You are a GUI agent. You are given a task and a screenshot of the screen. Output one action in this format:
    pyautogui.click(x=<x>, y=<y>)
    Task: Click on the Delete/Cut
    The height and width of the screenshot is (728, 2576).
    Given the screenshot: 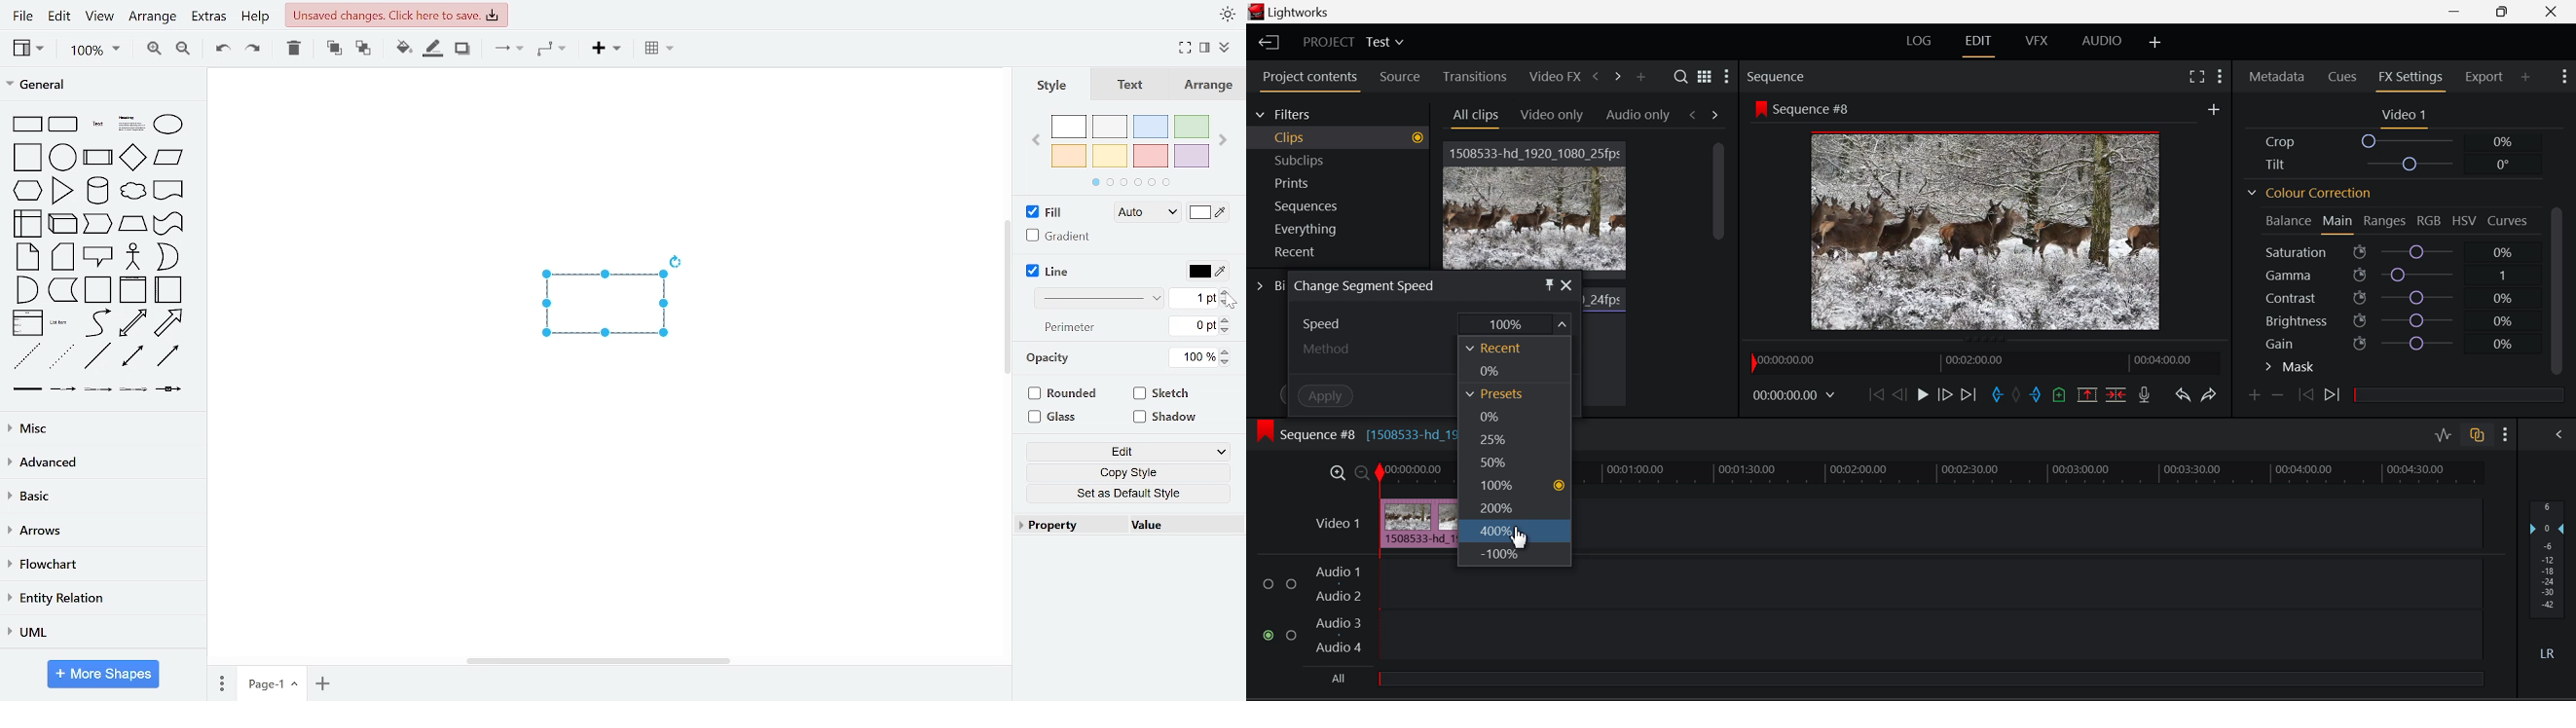 What is the action you would take?
    pyautogui.click(x=2116, y=395)
    